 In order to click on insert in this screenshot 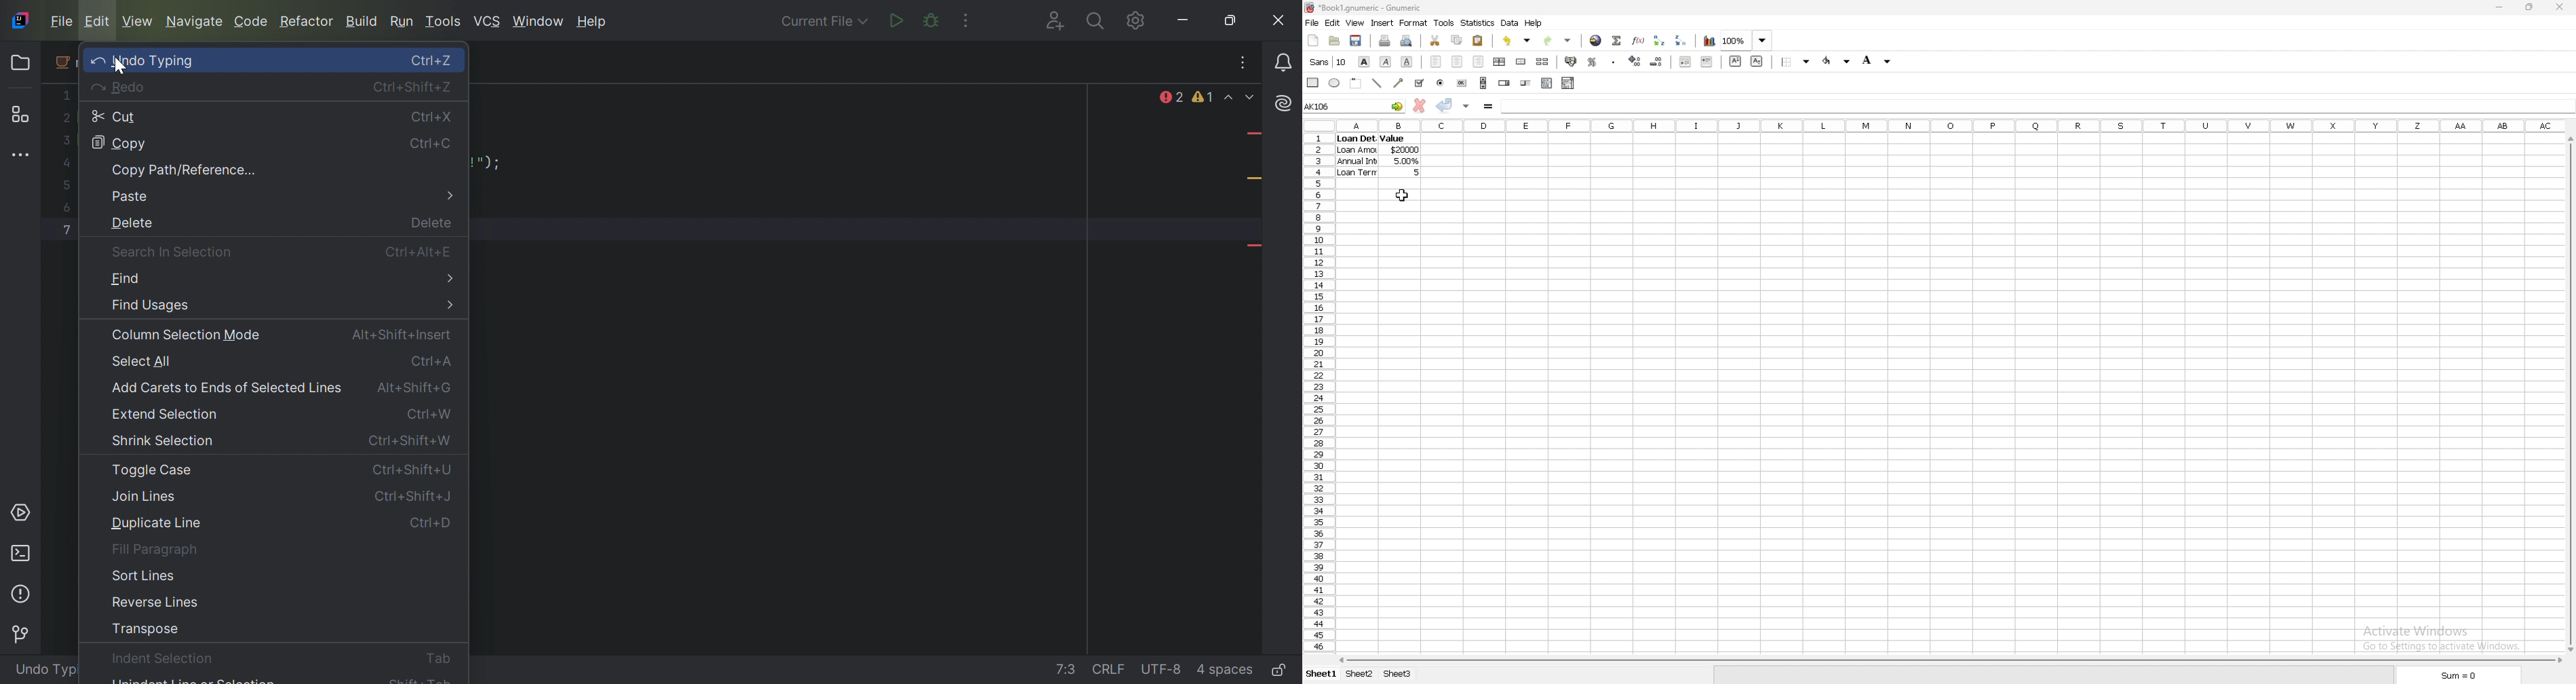, I will do `click(1383, 23)`.